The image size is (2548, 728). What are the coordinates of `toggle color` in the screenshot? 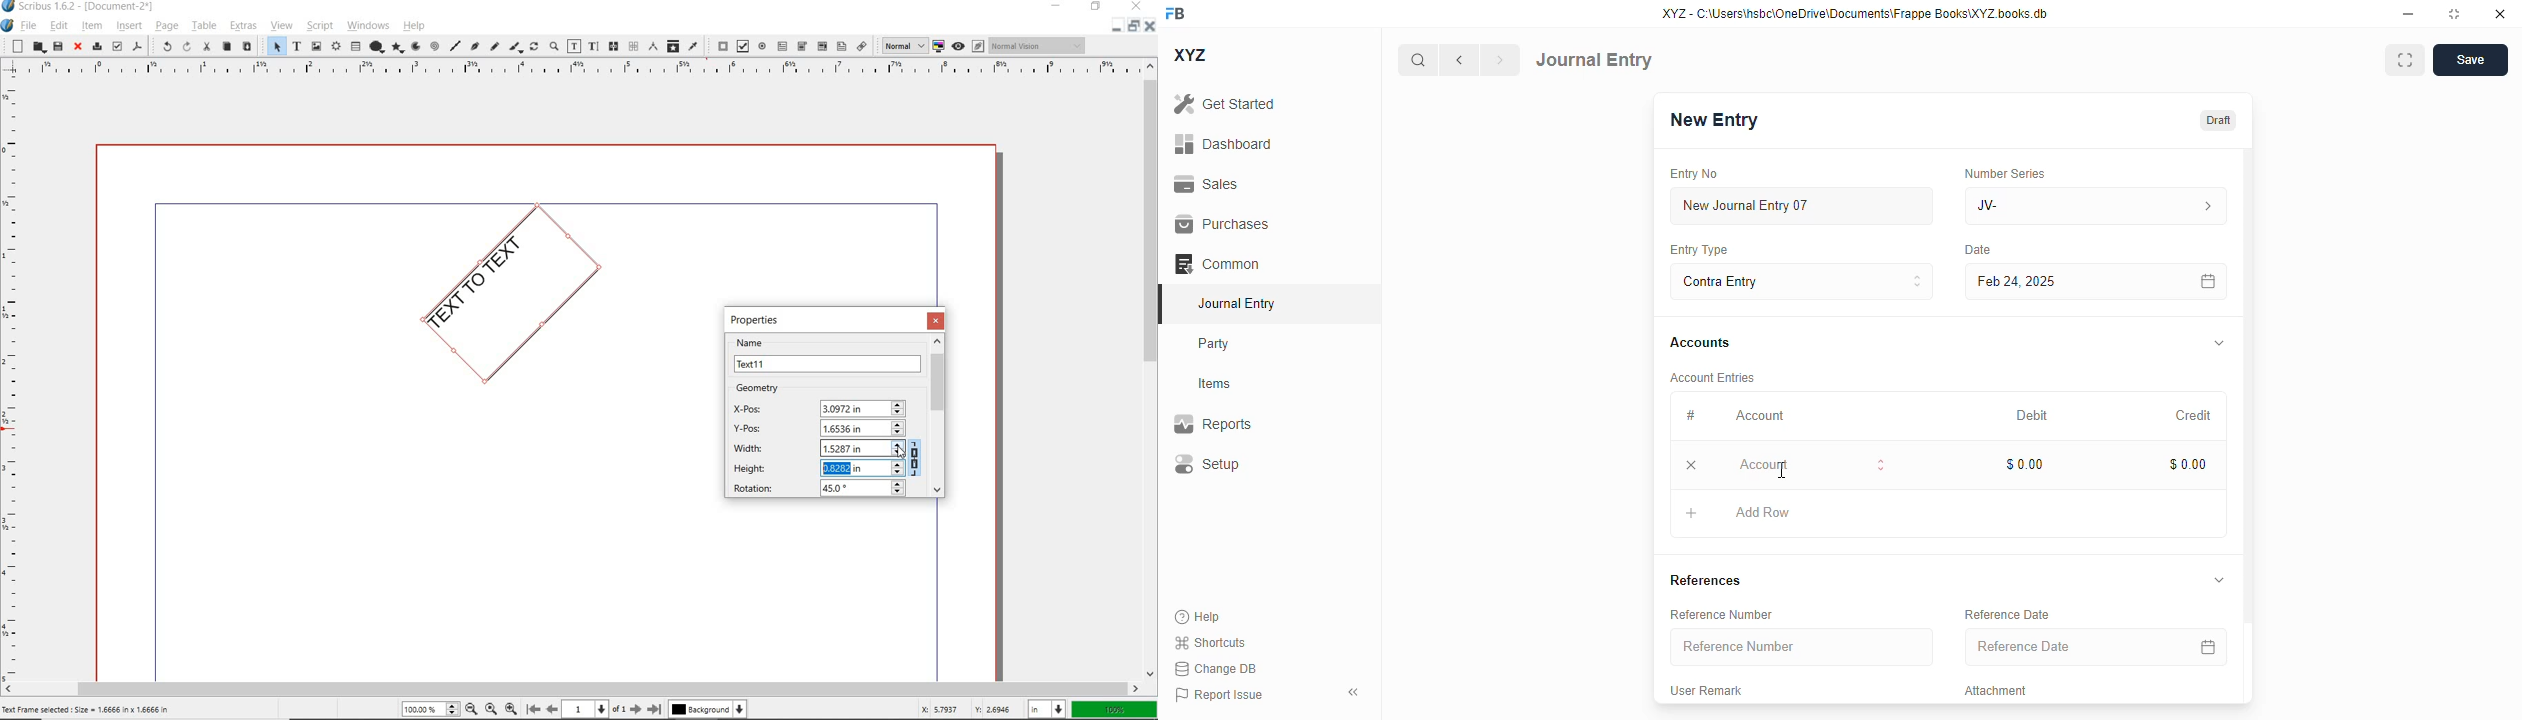 It's located at (941, 46).